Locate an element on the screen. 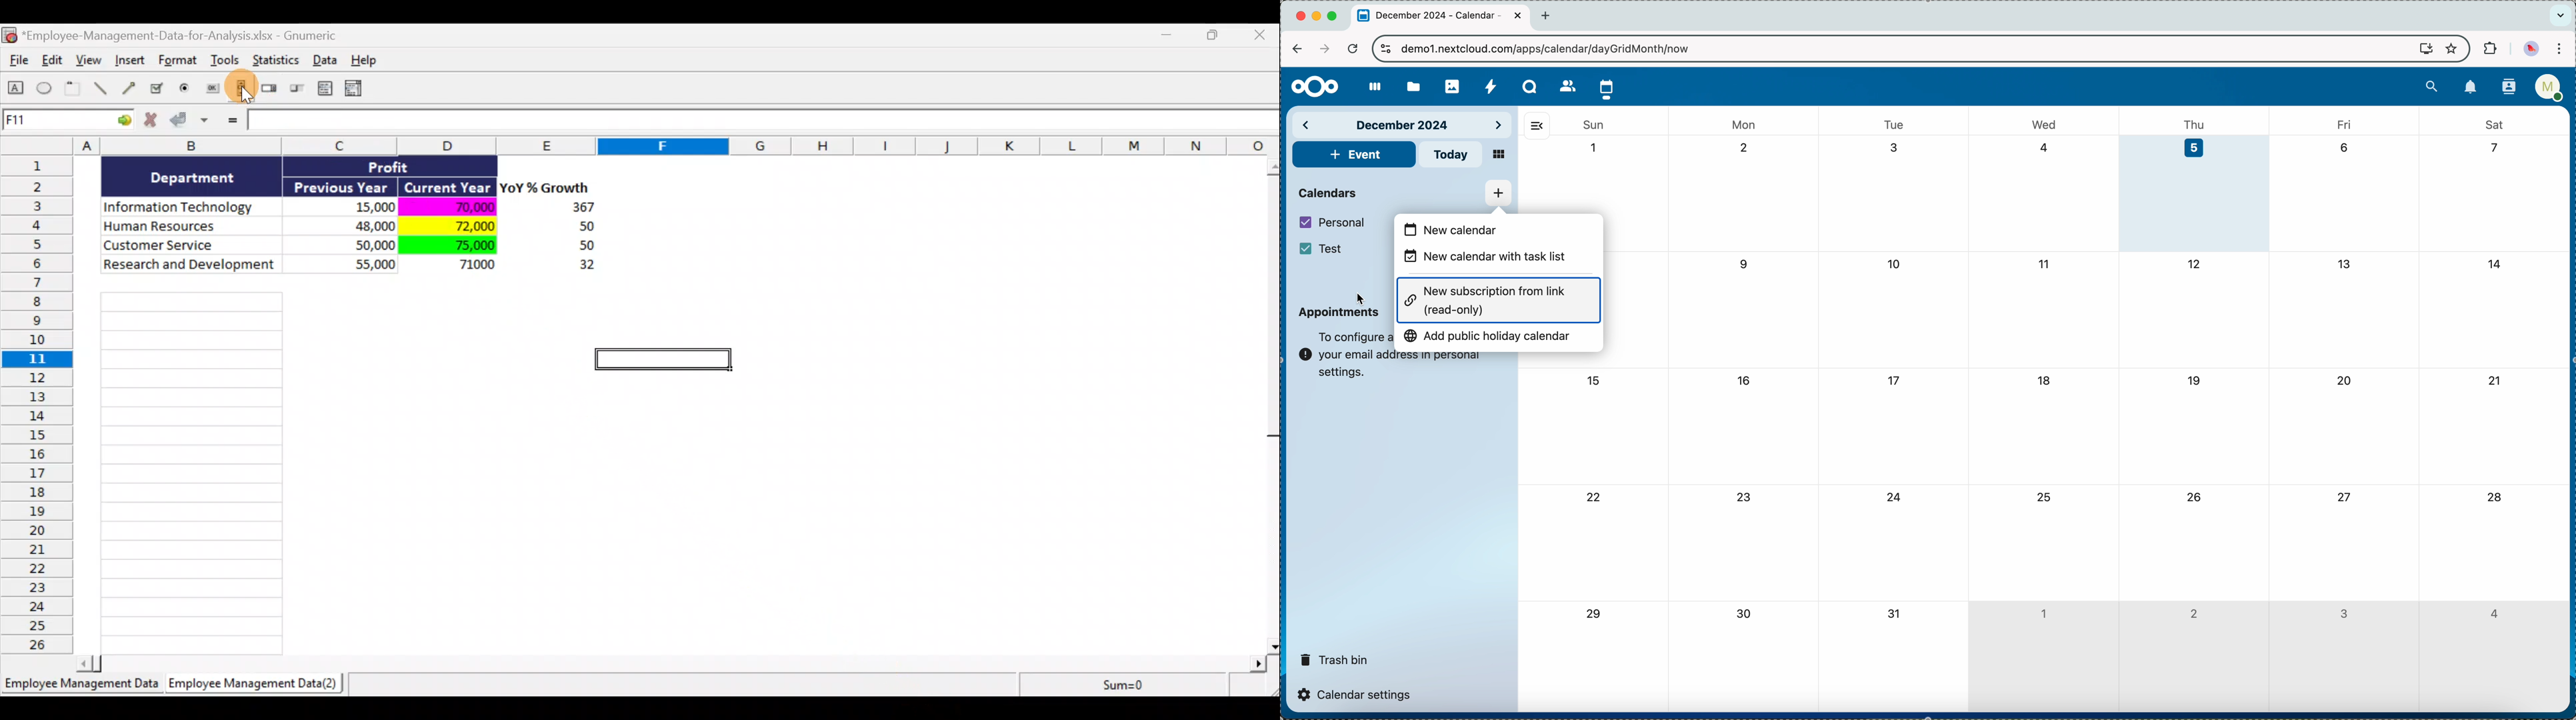 The height and width of the screenshot is (728, 2576). appointments is located at coordinates (1338, 317).